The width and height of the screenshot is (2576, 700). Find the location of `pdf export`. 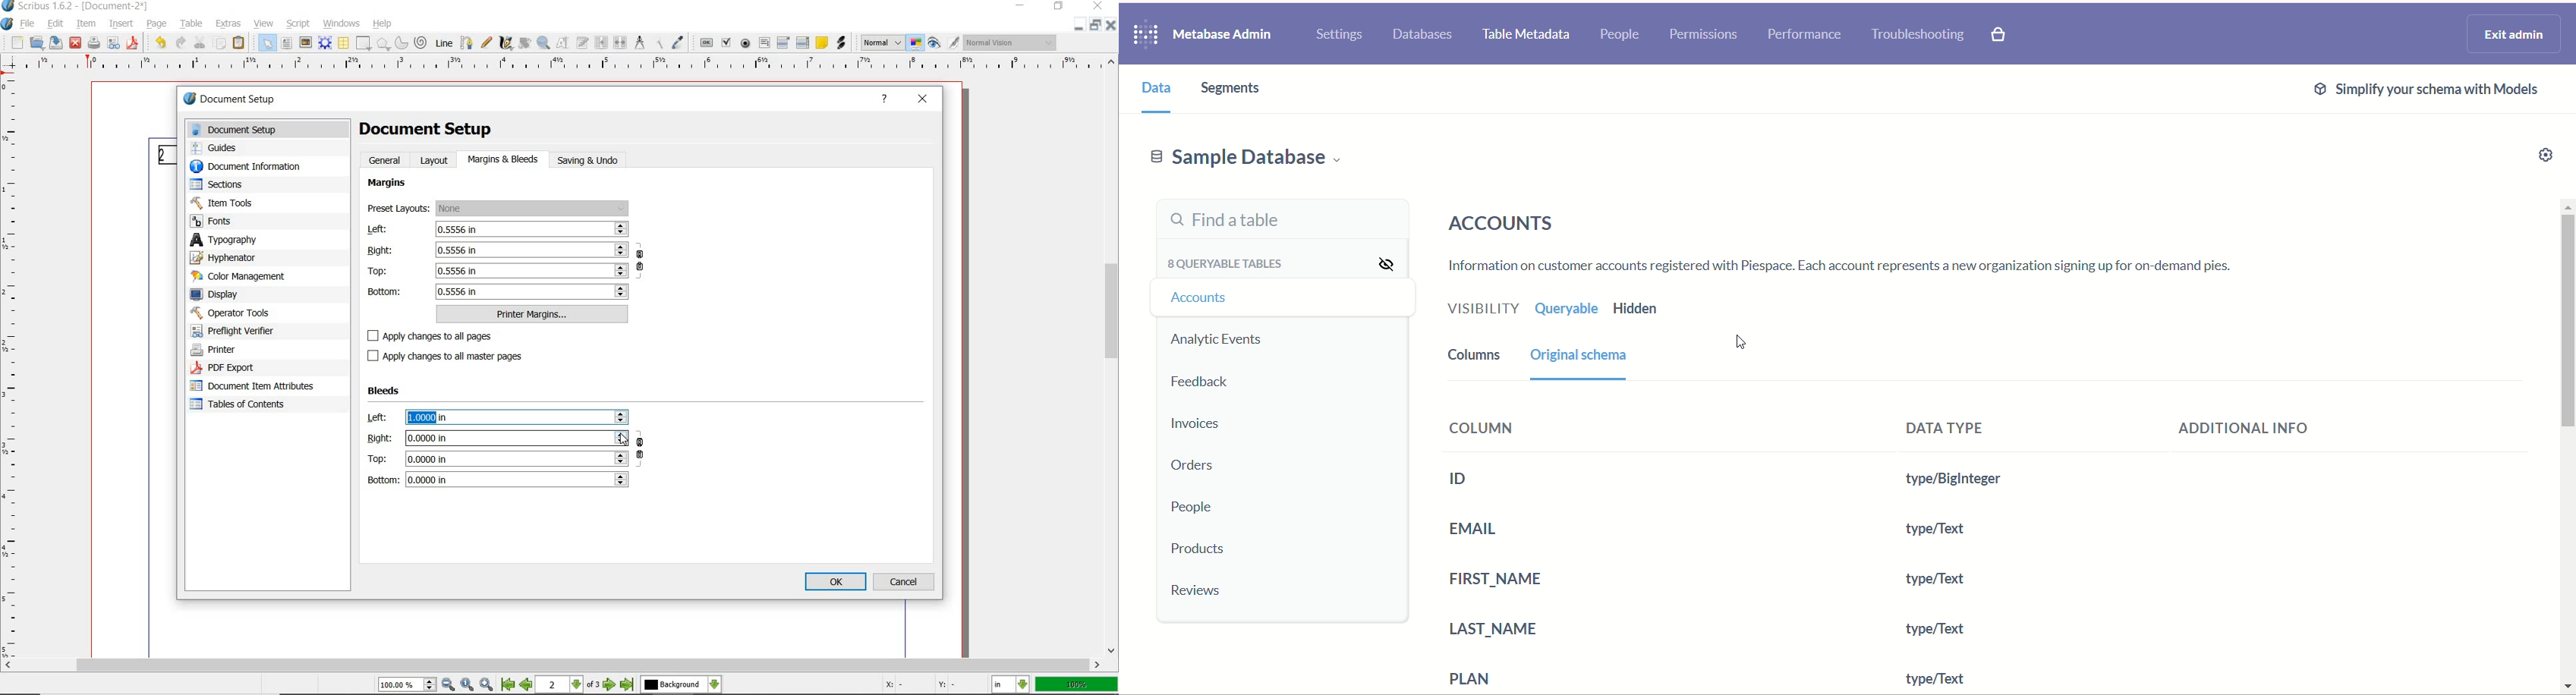

pdf export is located at coordinates (238, 368).